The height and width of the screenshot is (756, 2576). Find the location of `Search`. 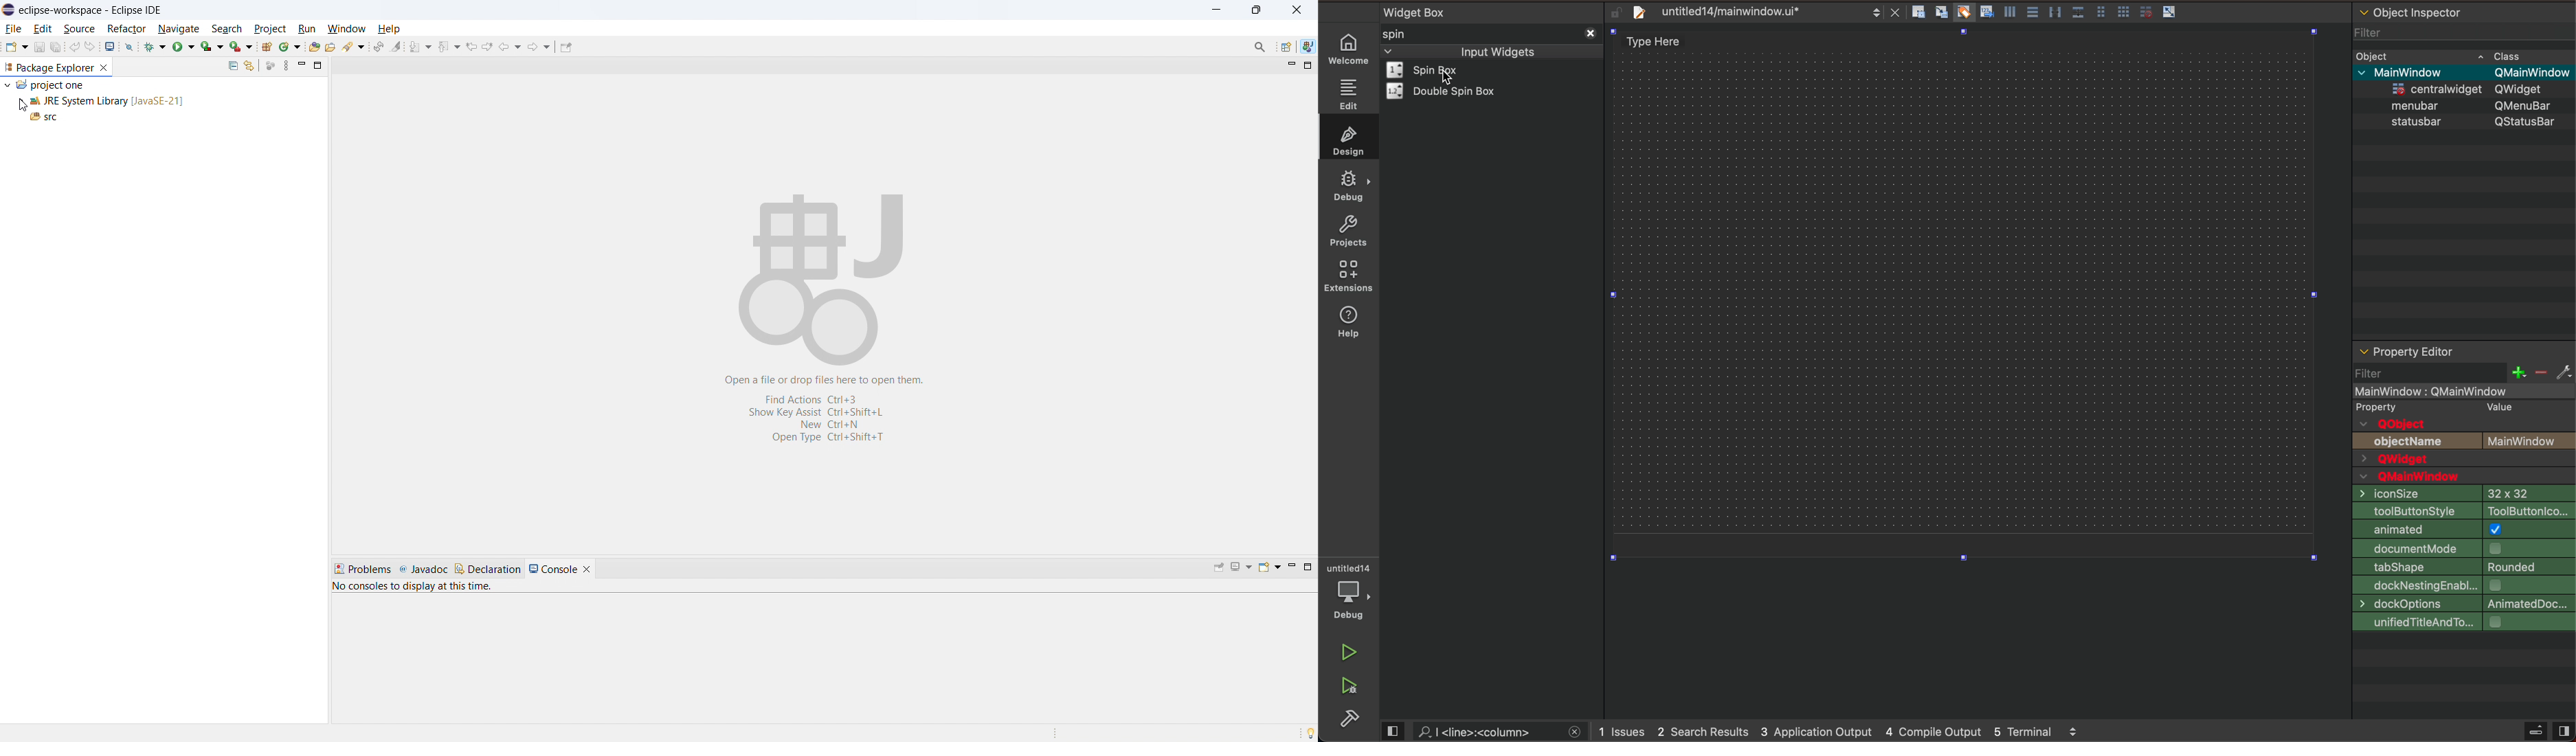

Search is located at coordinates (355, 47).